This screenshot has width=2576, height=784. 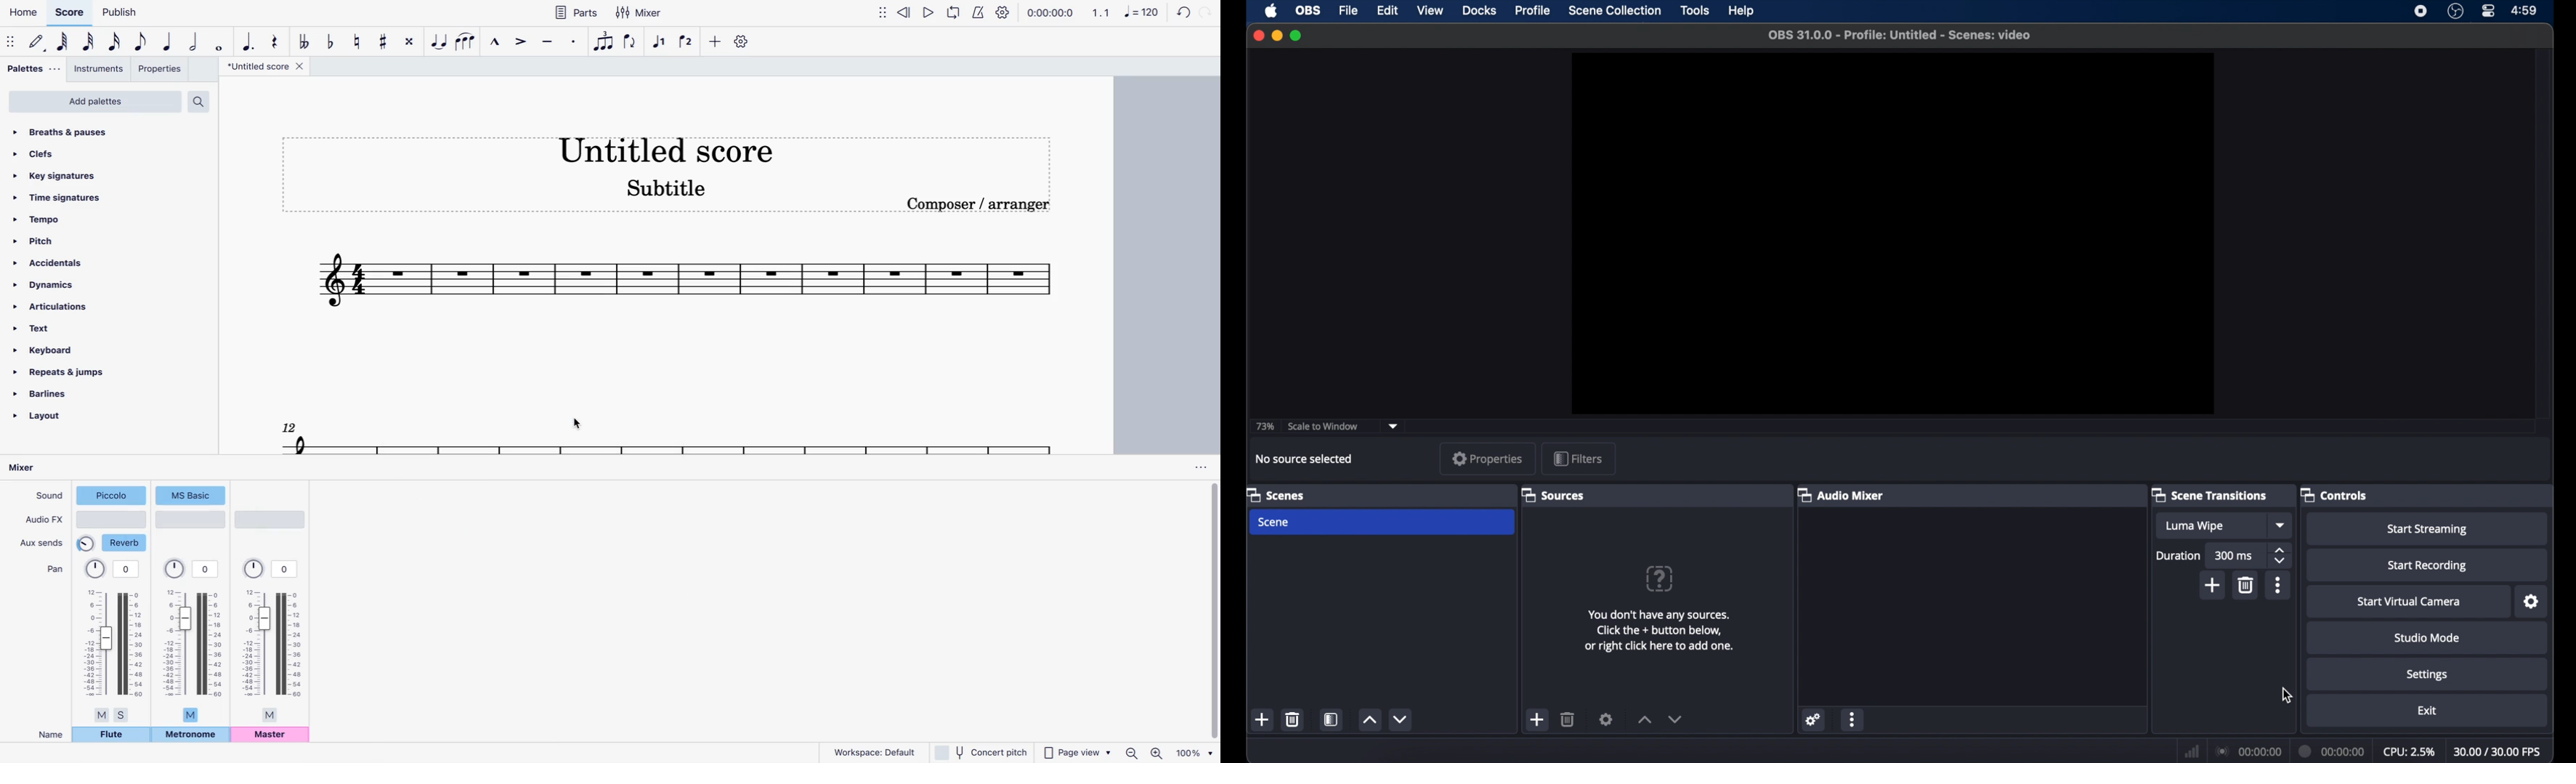 What do you see at coordinates (953, 12) in the screenshot?
I see `loop playback` at bounding box center [953, 12].